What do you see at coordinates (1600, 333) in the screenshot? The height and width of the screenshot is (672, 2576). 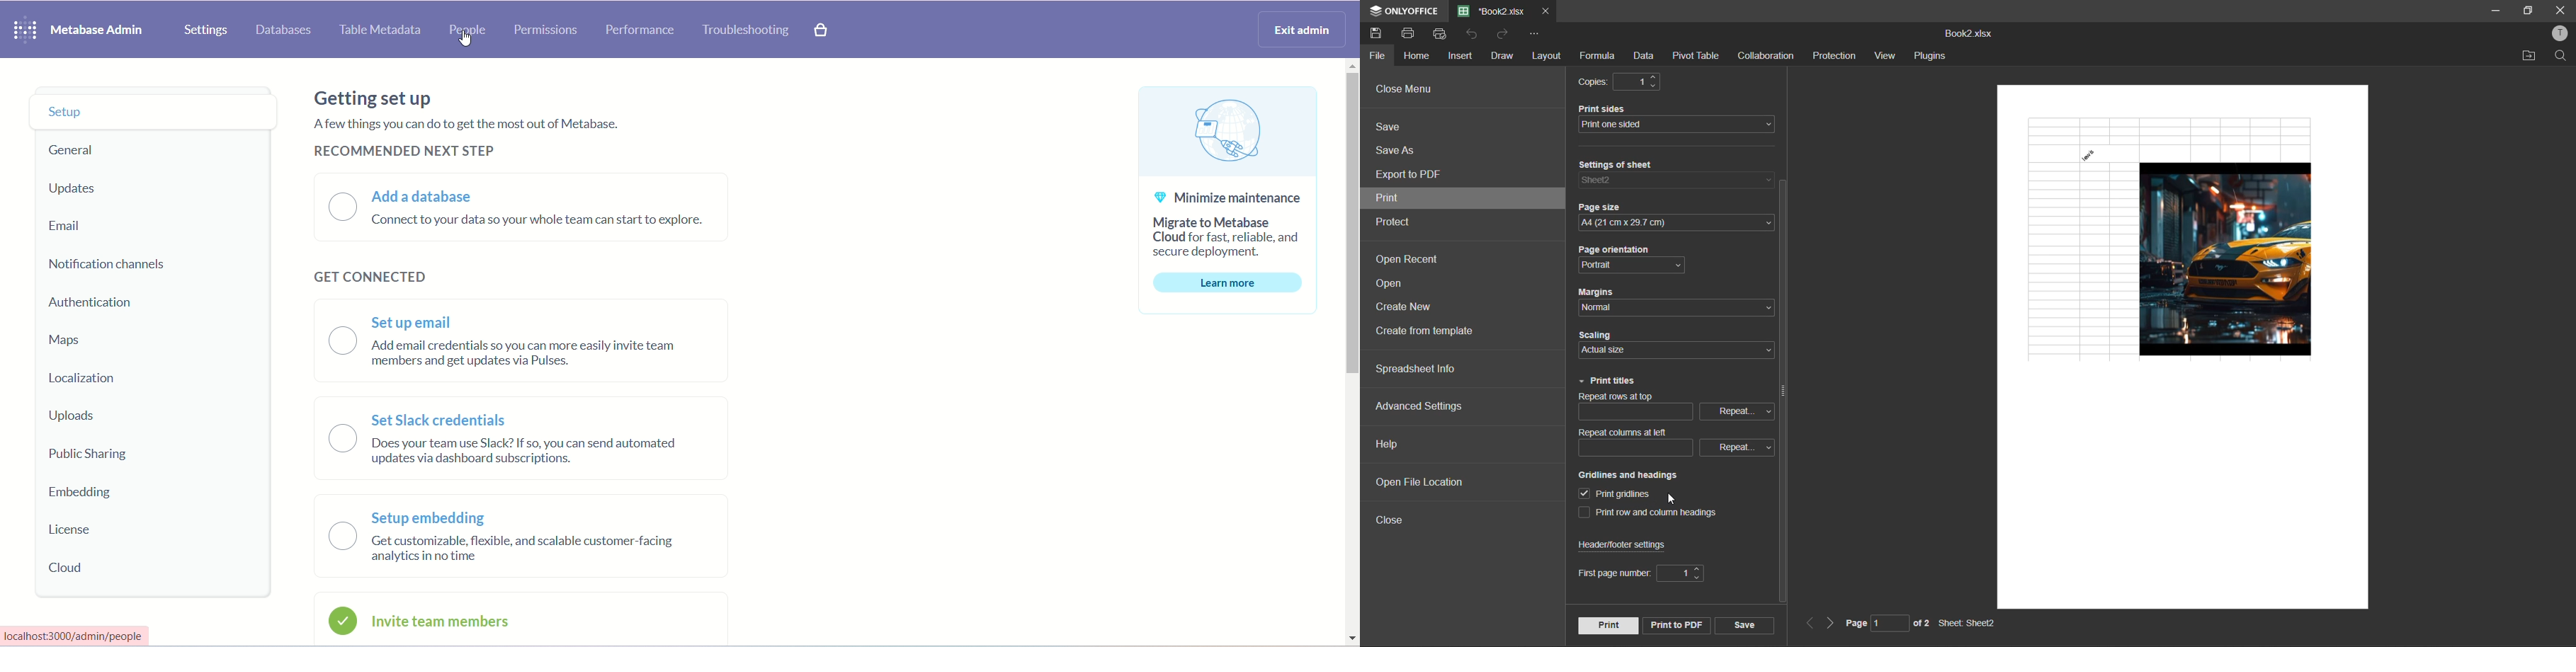 I see `scaling` at bounding box center [1600, 333].